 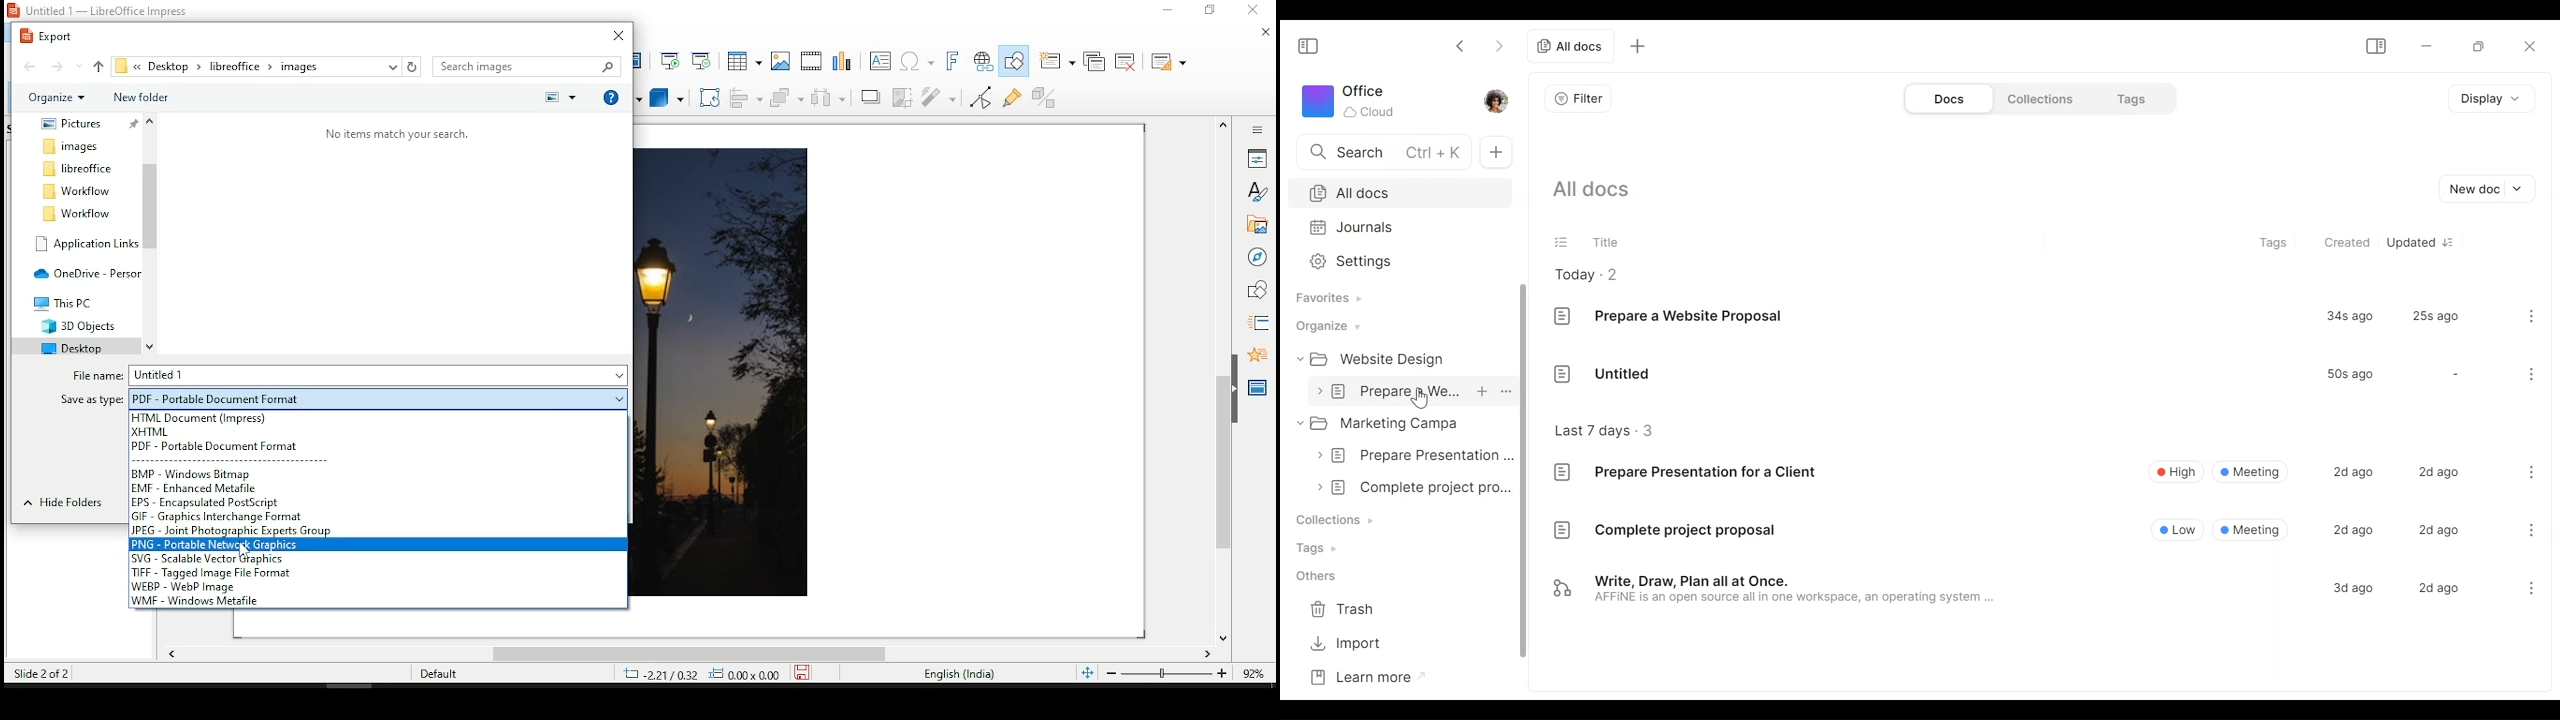 What do you see at coordinates (75, 213) in the screenshot?
I see `folder` at bounding box center [75, 213].